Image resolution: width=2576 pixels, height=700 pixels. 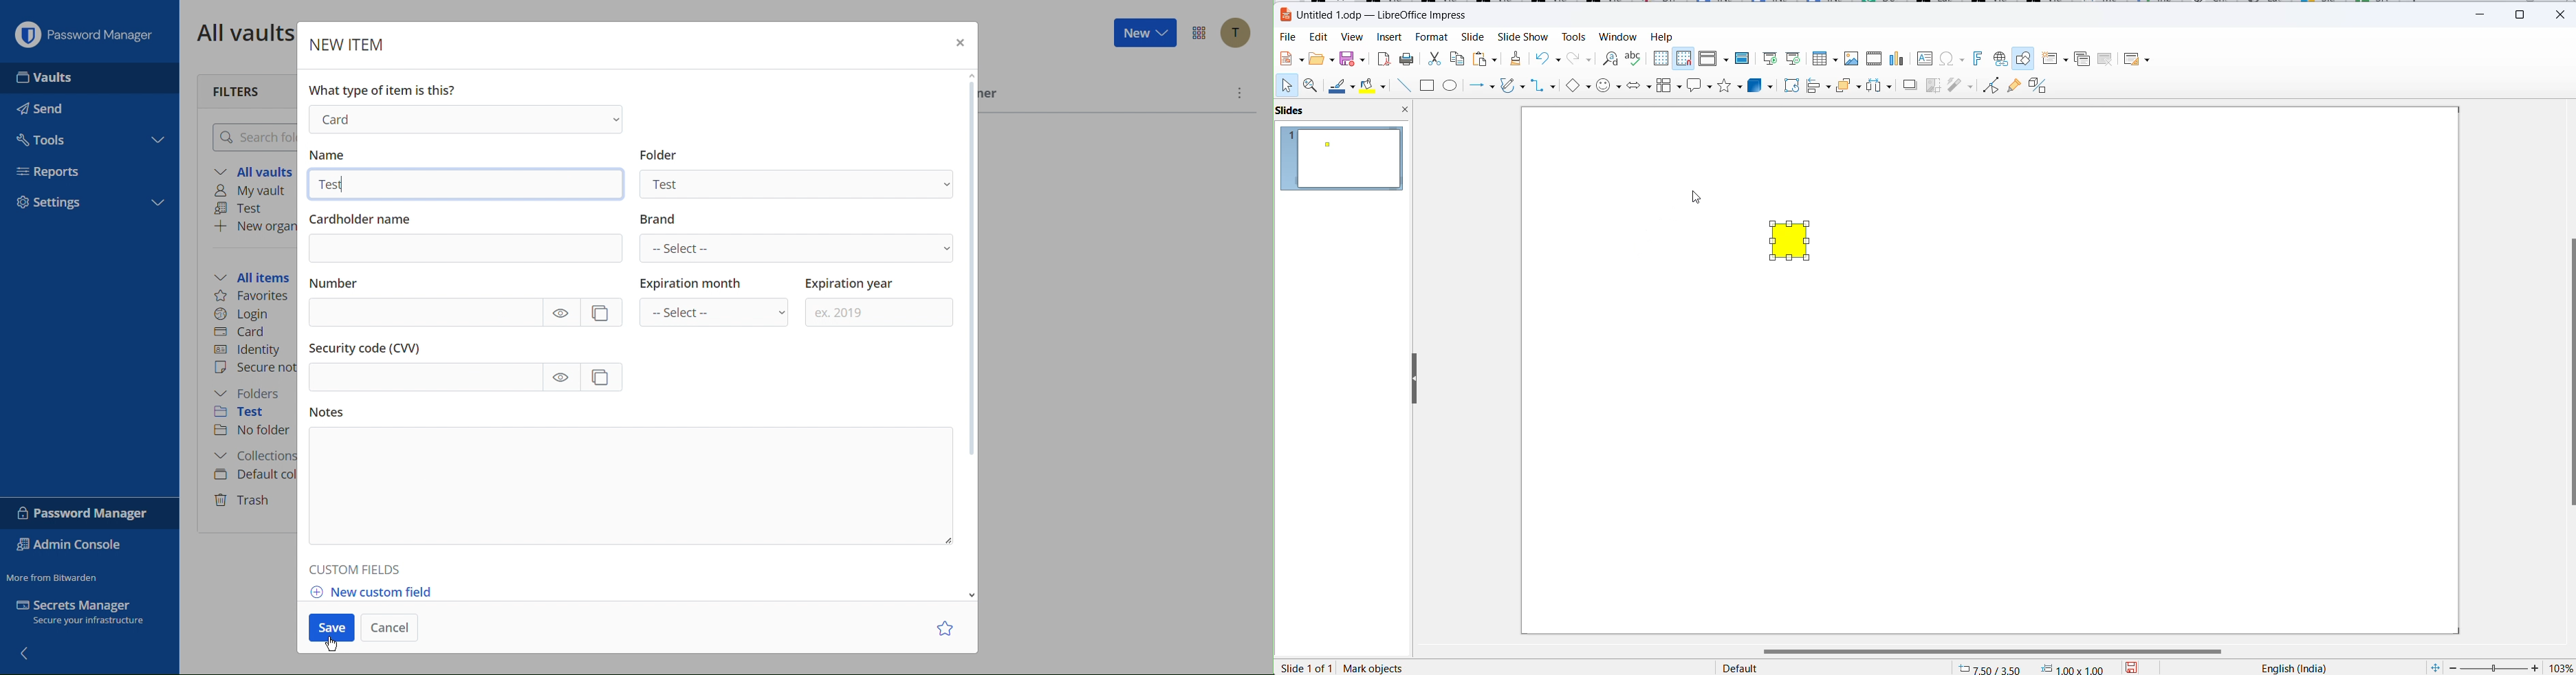 What do you see at coordinates (1522, 38) in the screenshot?
I see `slide show` at bounding box center [1522, 38].